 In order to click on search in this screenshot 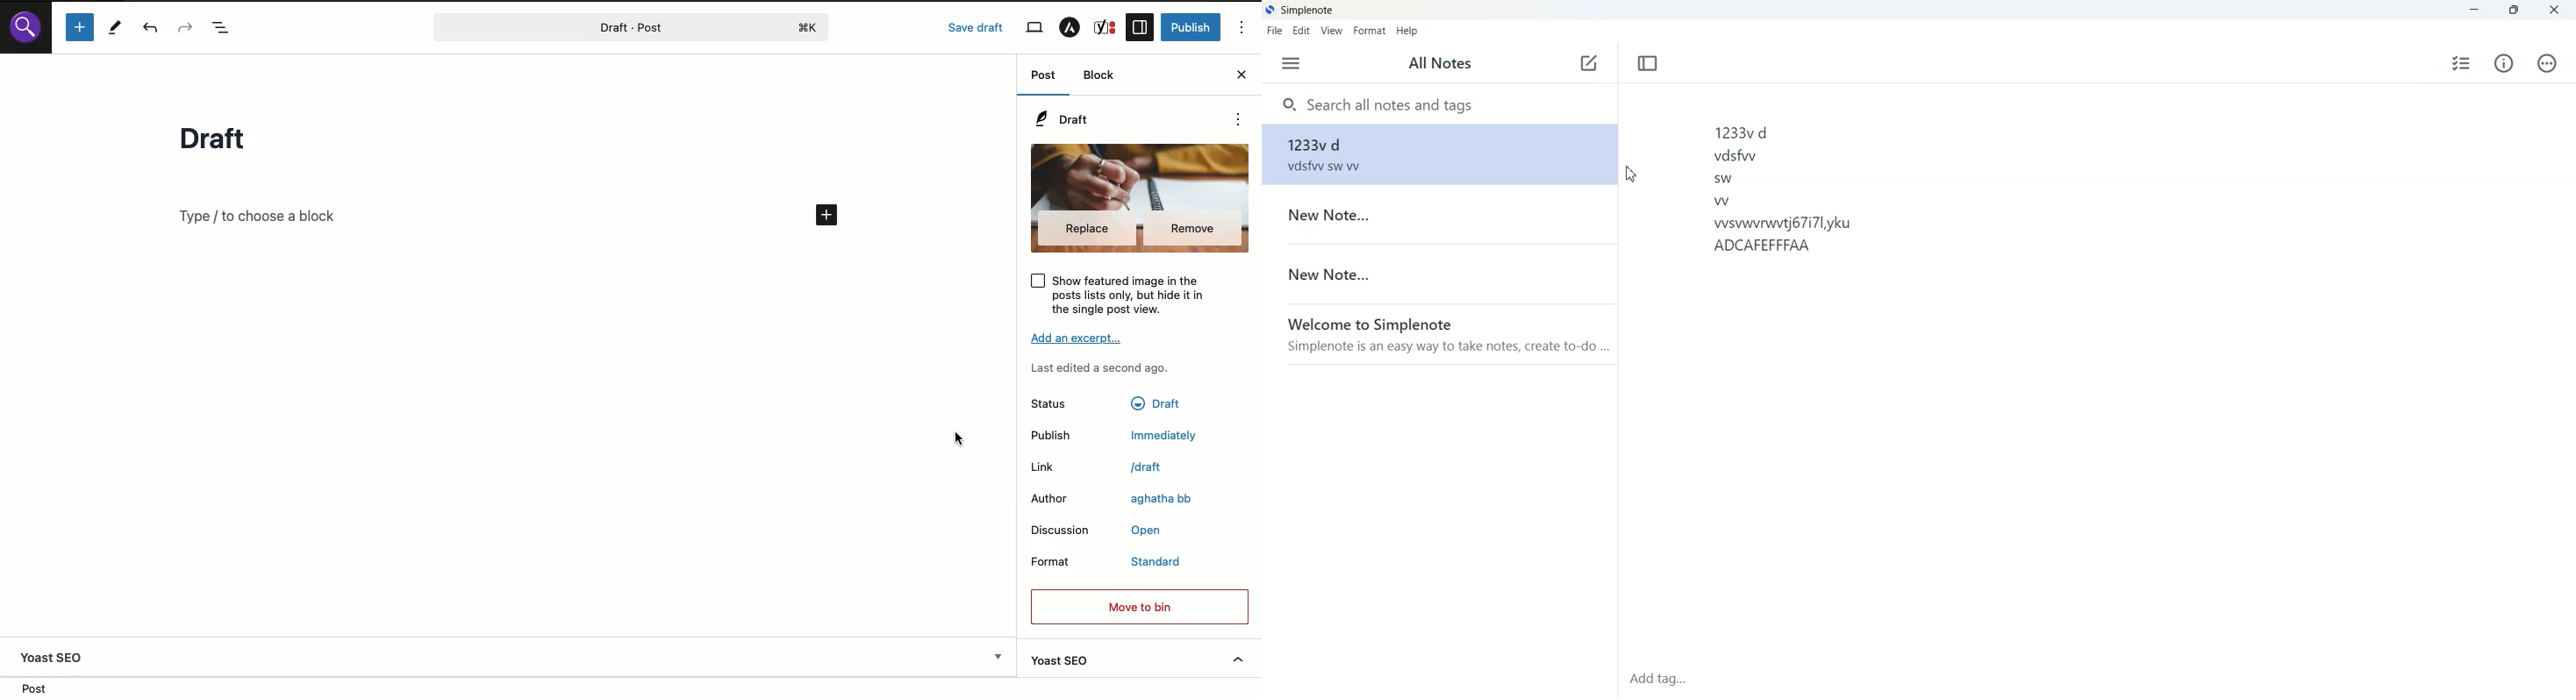, I will do `click(25, 29)`.